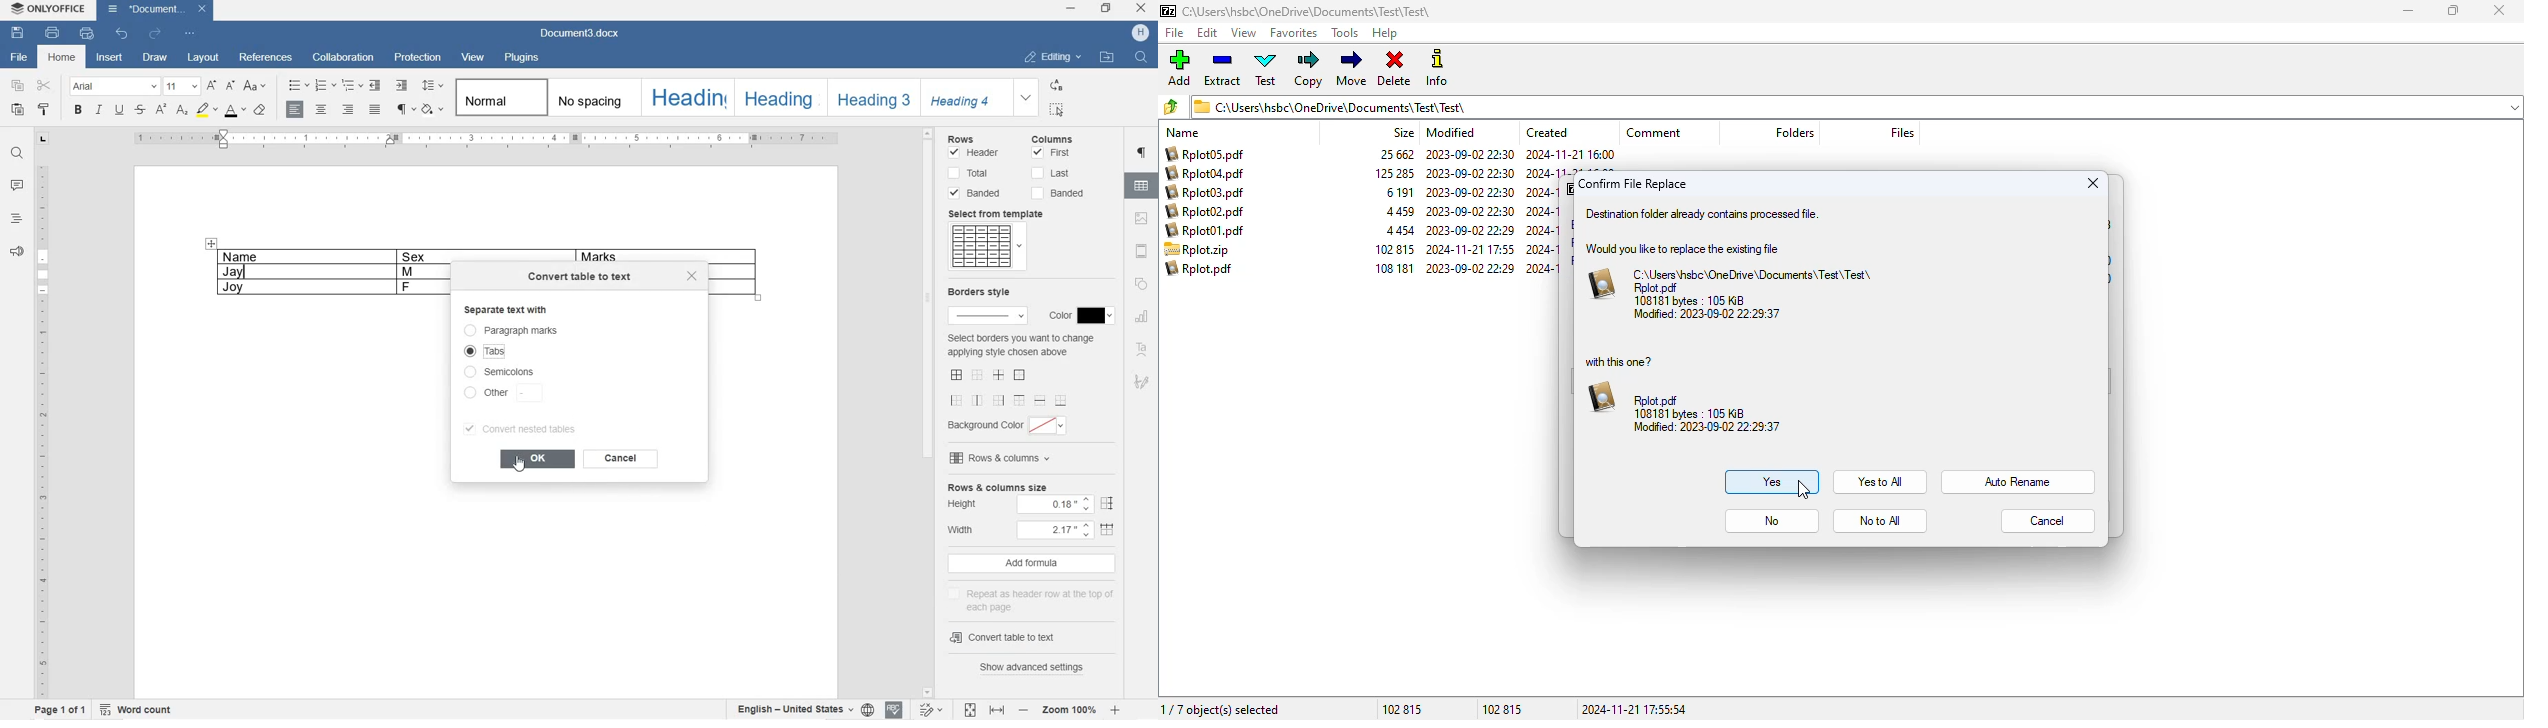 The image size is (2548, 728). Describe the element at coordinates (419, 60) in the screenshot. I see `PROTECTION` at that location.